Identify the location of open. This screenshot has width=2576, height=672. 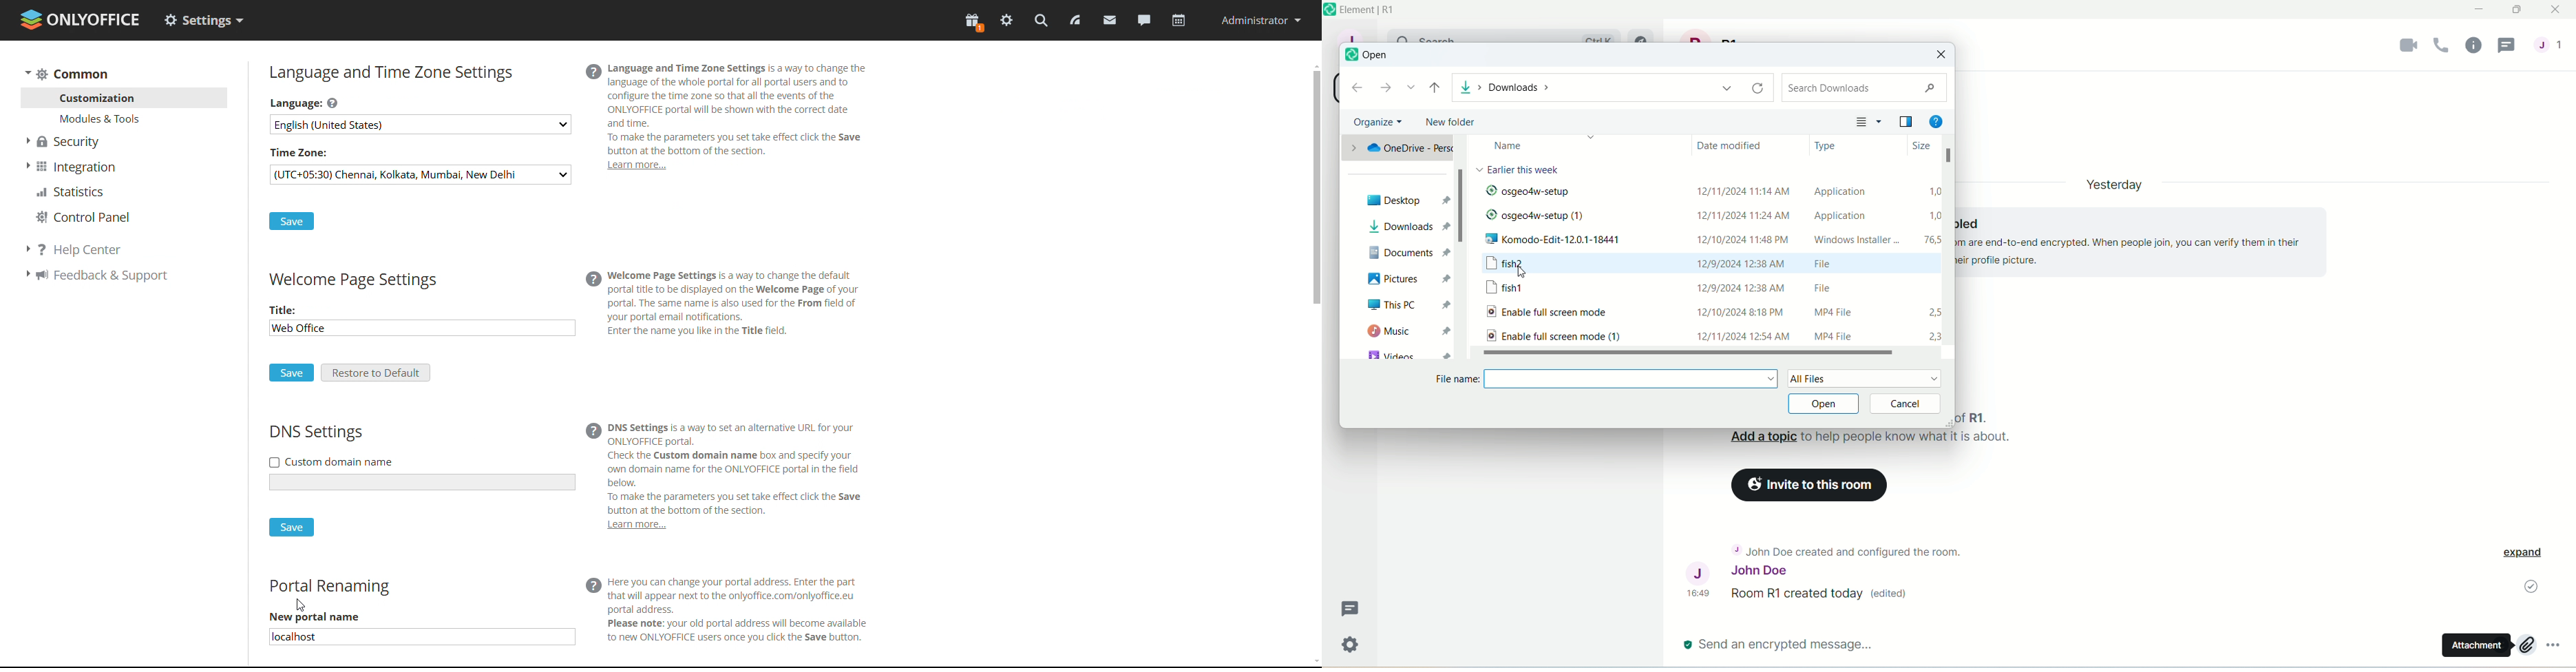
(1375, 56).